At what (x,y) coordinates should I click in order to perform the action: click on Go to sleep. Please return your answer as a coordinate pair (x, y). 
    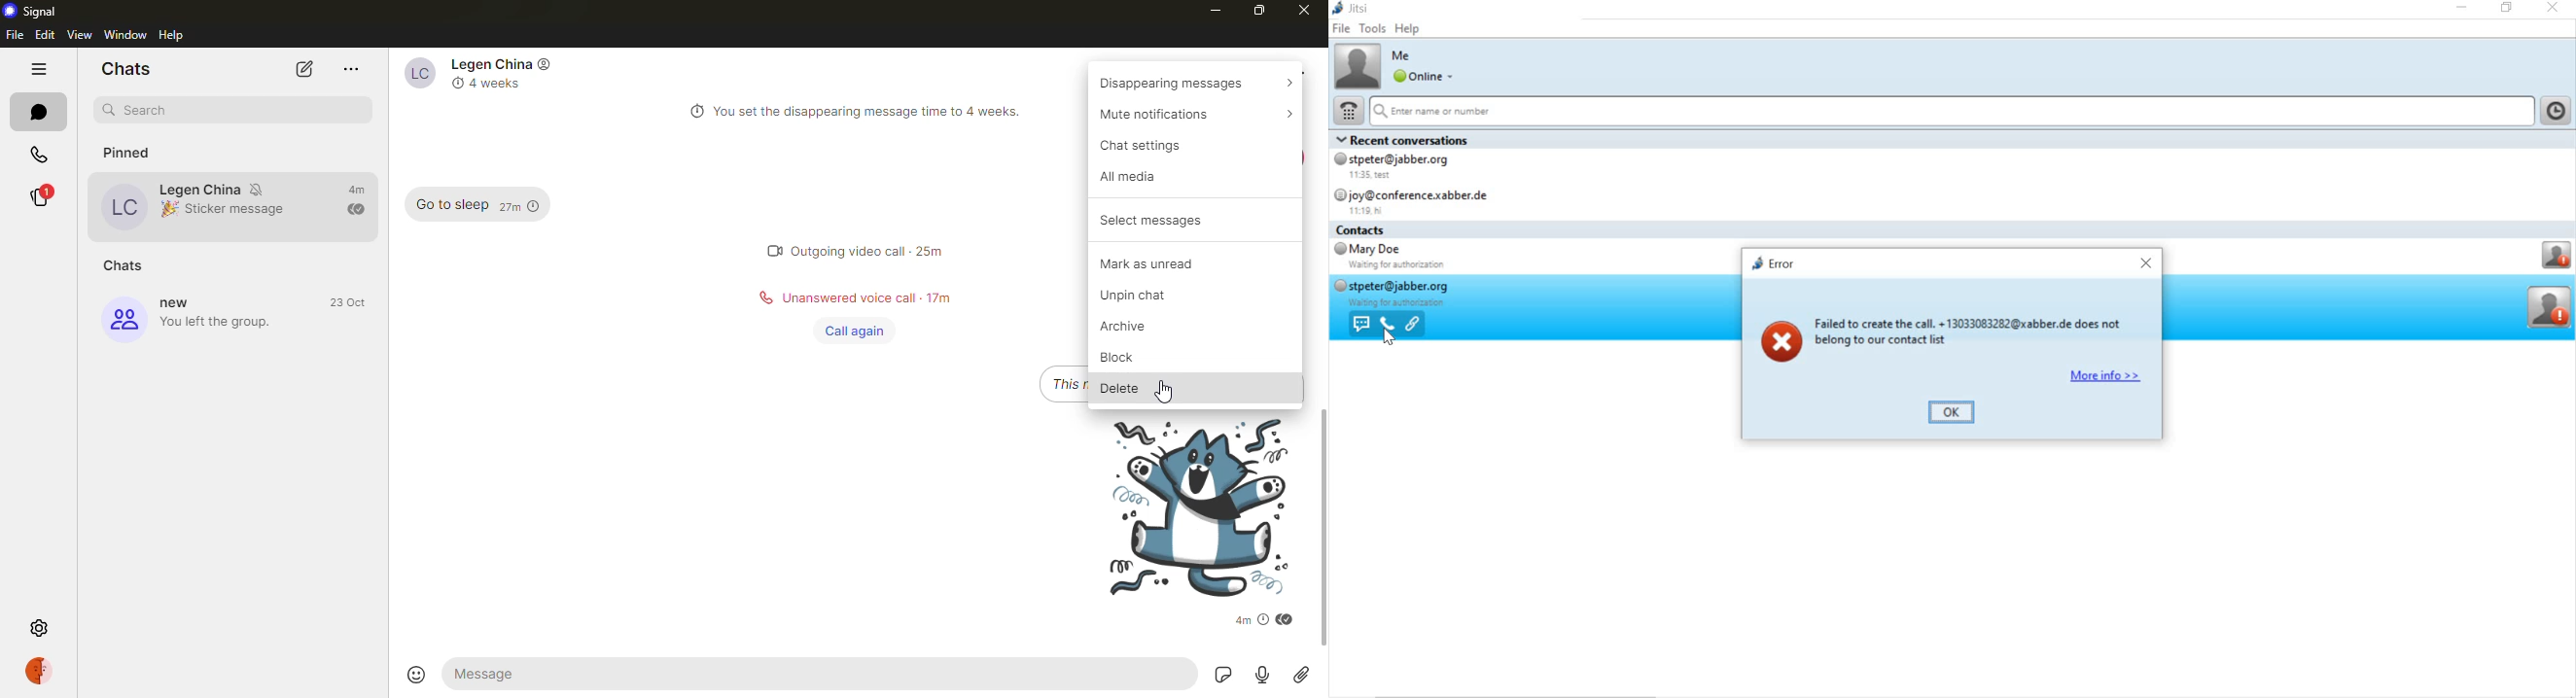
    Looking at the image, I should click on (447, 205).